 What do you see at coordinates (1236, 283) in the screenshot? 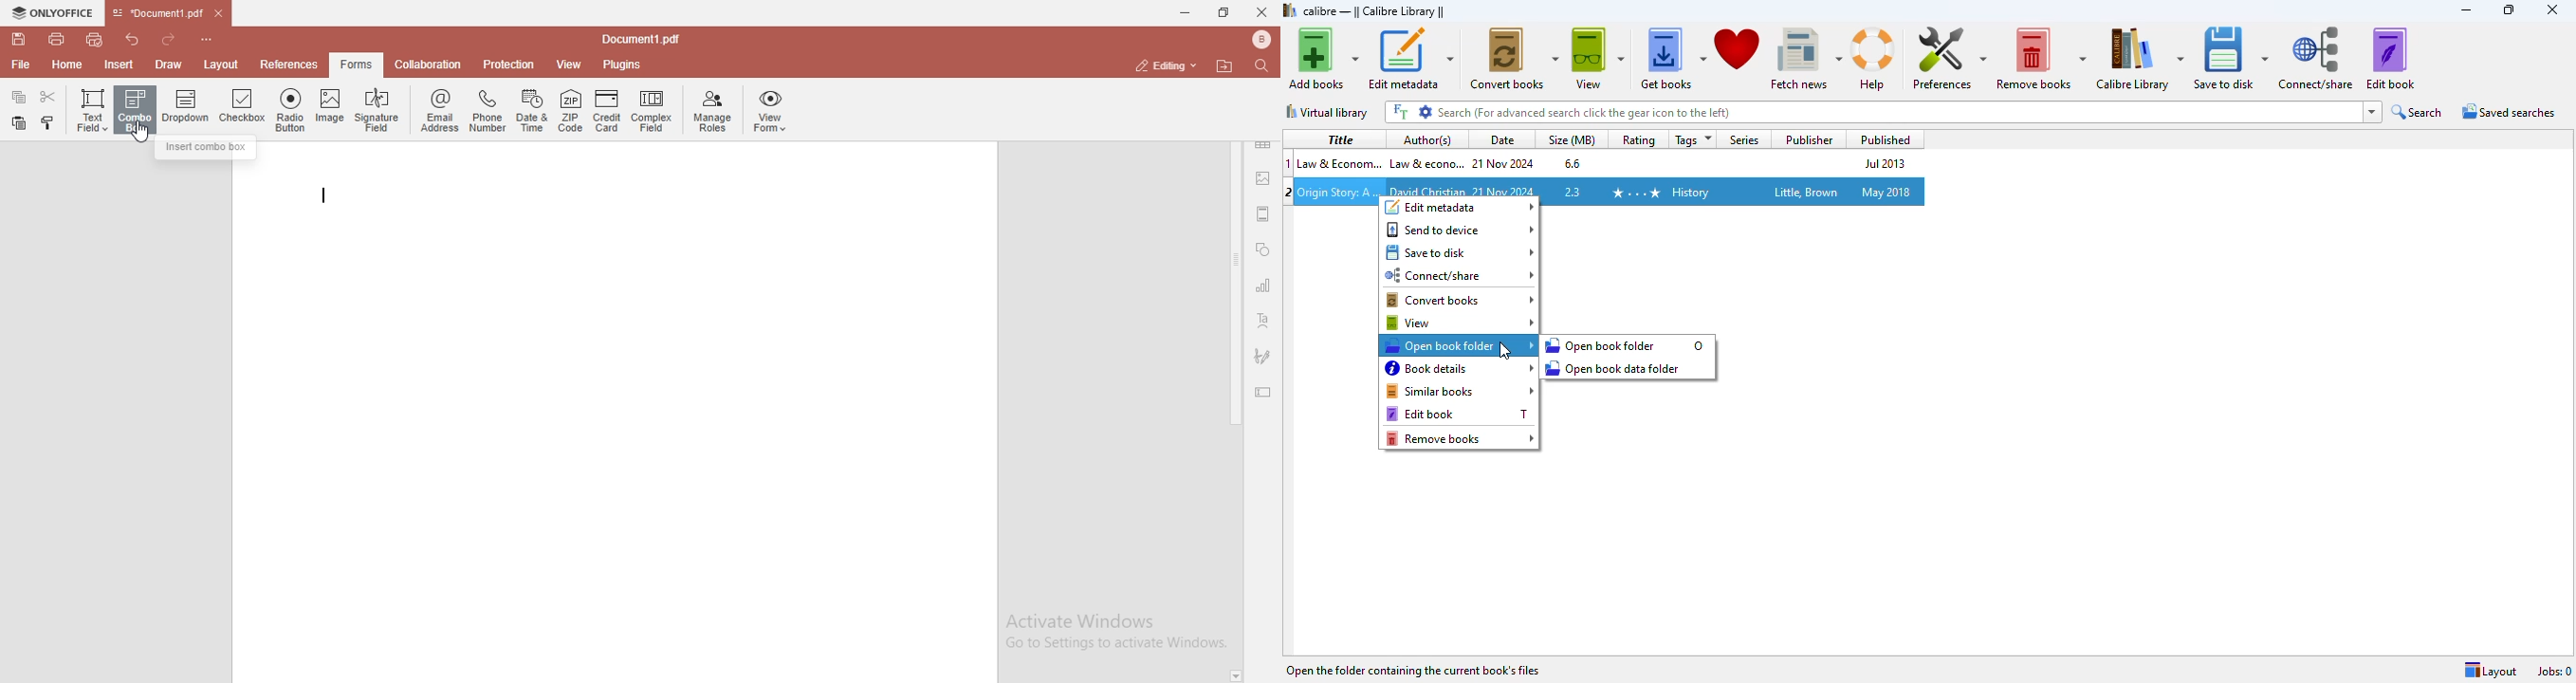
I see `scroll bar` at bounding box center [1236, 283].